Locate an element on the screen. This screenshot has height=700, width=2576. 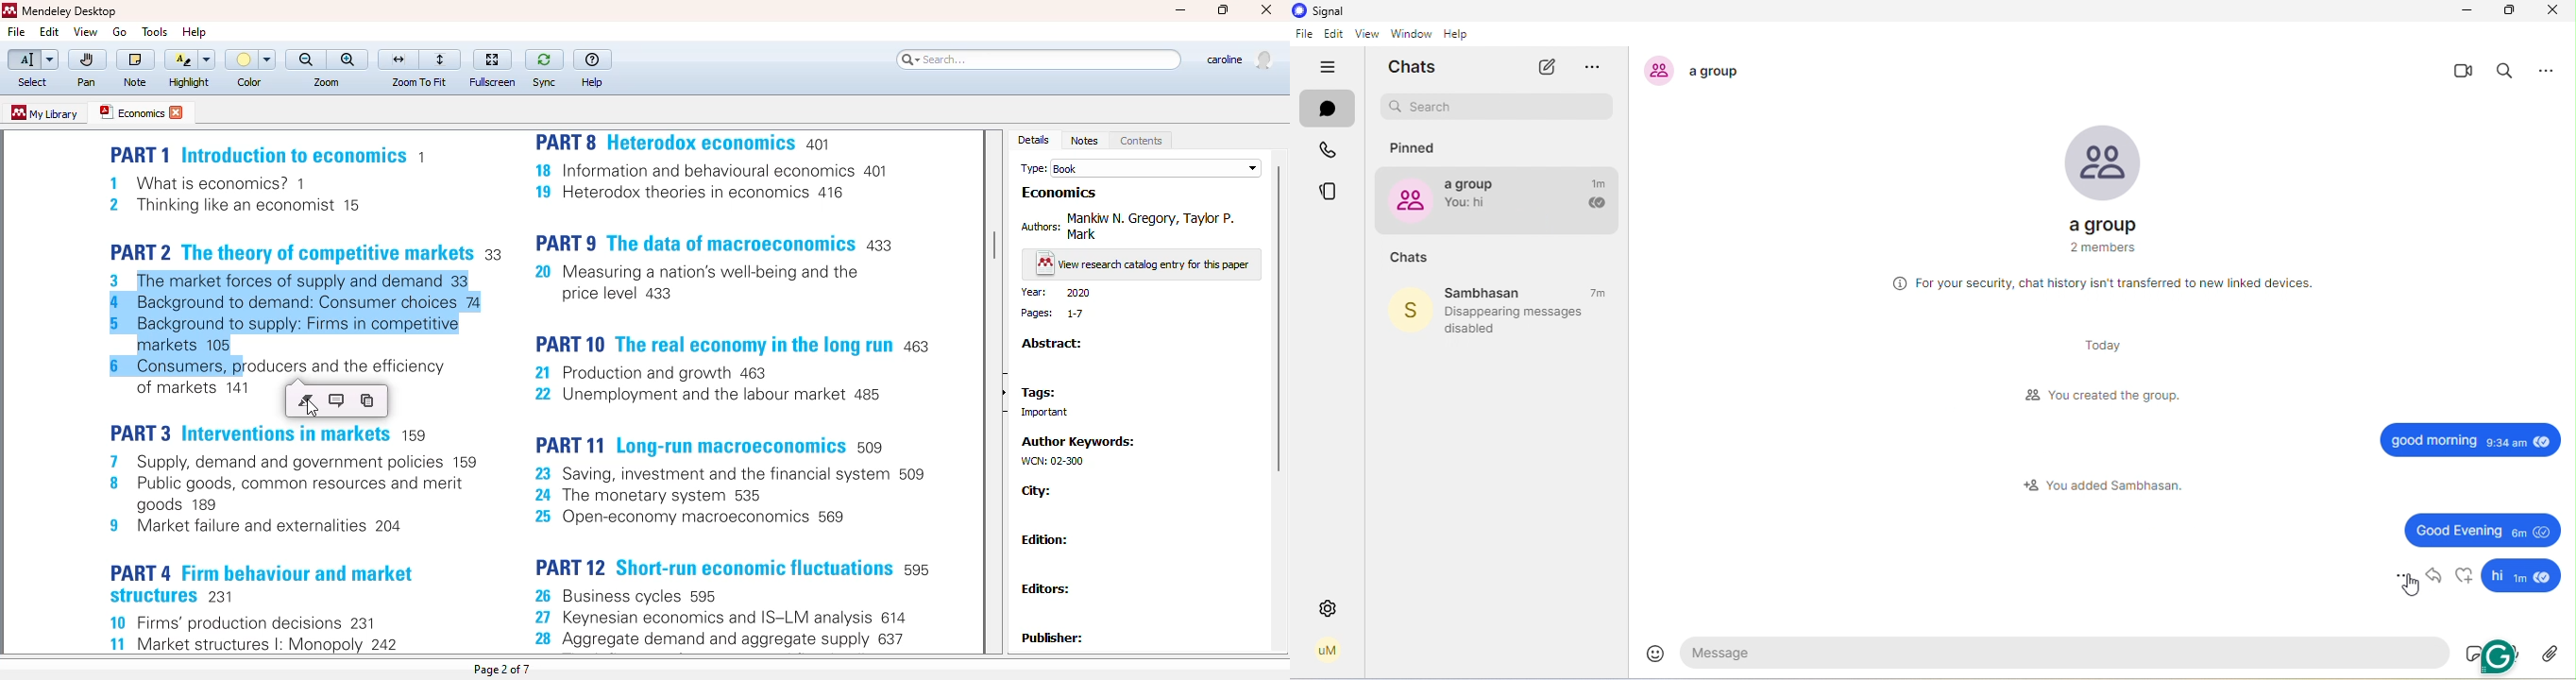
sync is located at coordinates (545, 60).